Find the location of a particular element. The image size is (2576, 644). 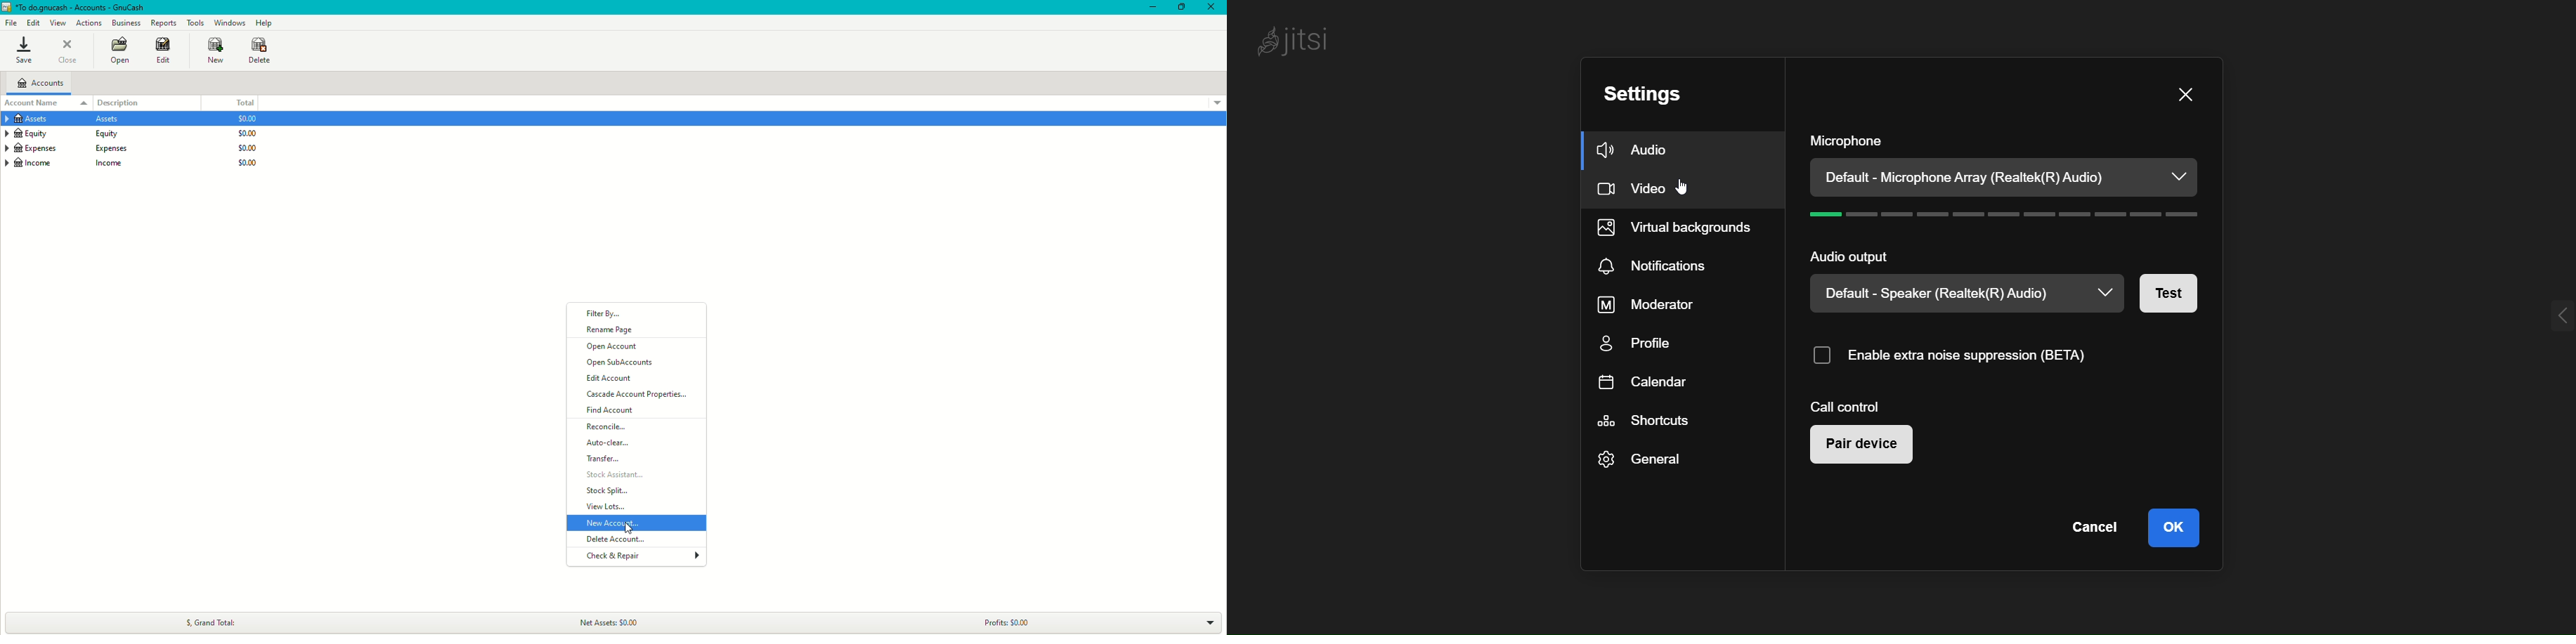

Check and Repair is located at coordinates (611, 558).